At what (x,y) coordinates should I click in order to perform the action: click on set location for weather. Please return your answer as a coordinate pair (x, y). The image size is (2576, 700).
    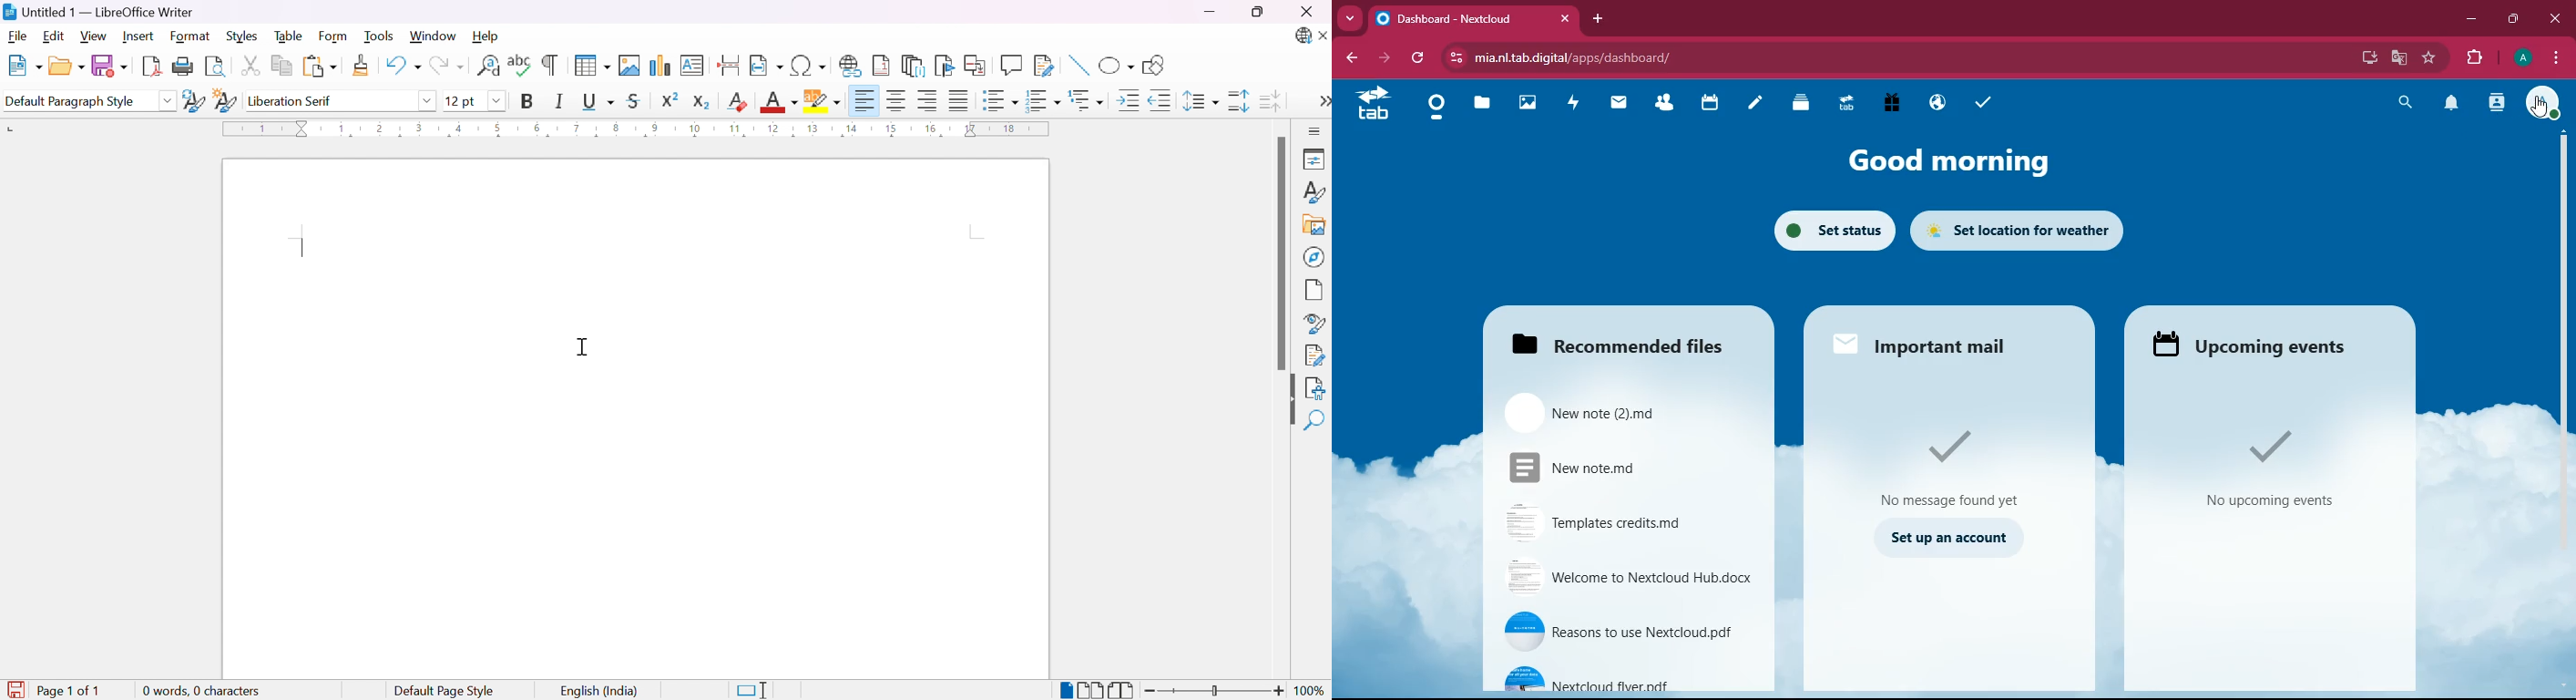
    Looking at the image, I should click on (2020, 228).